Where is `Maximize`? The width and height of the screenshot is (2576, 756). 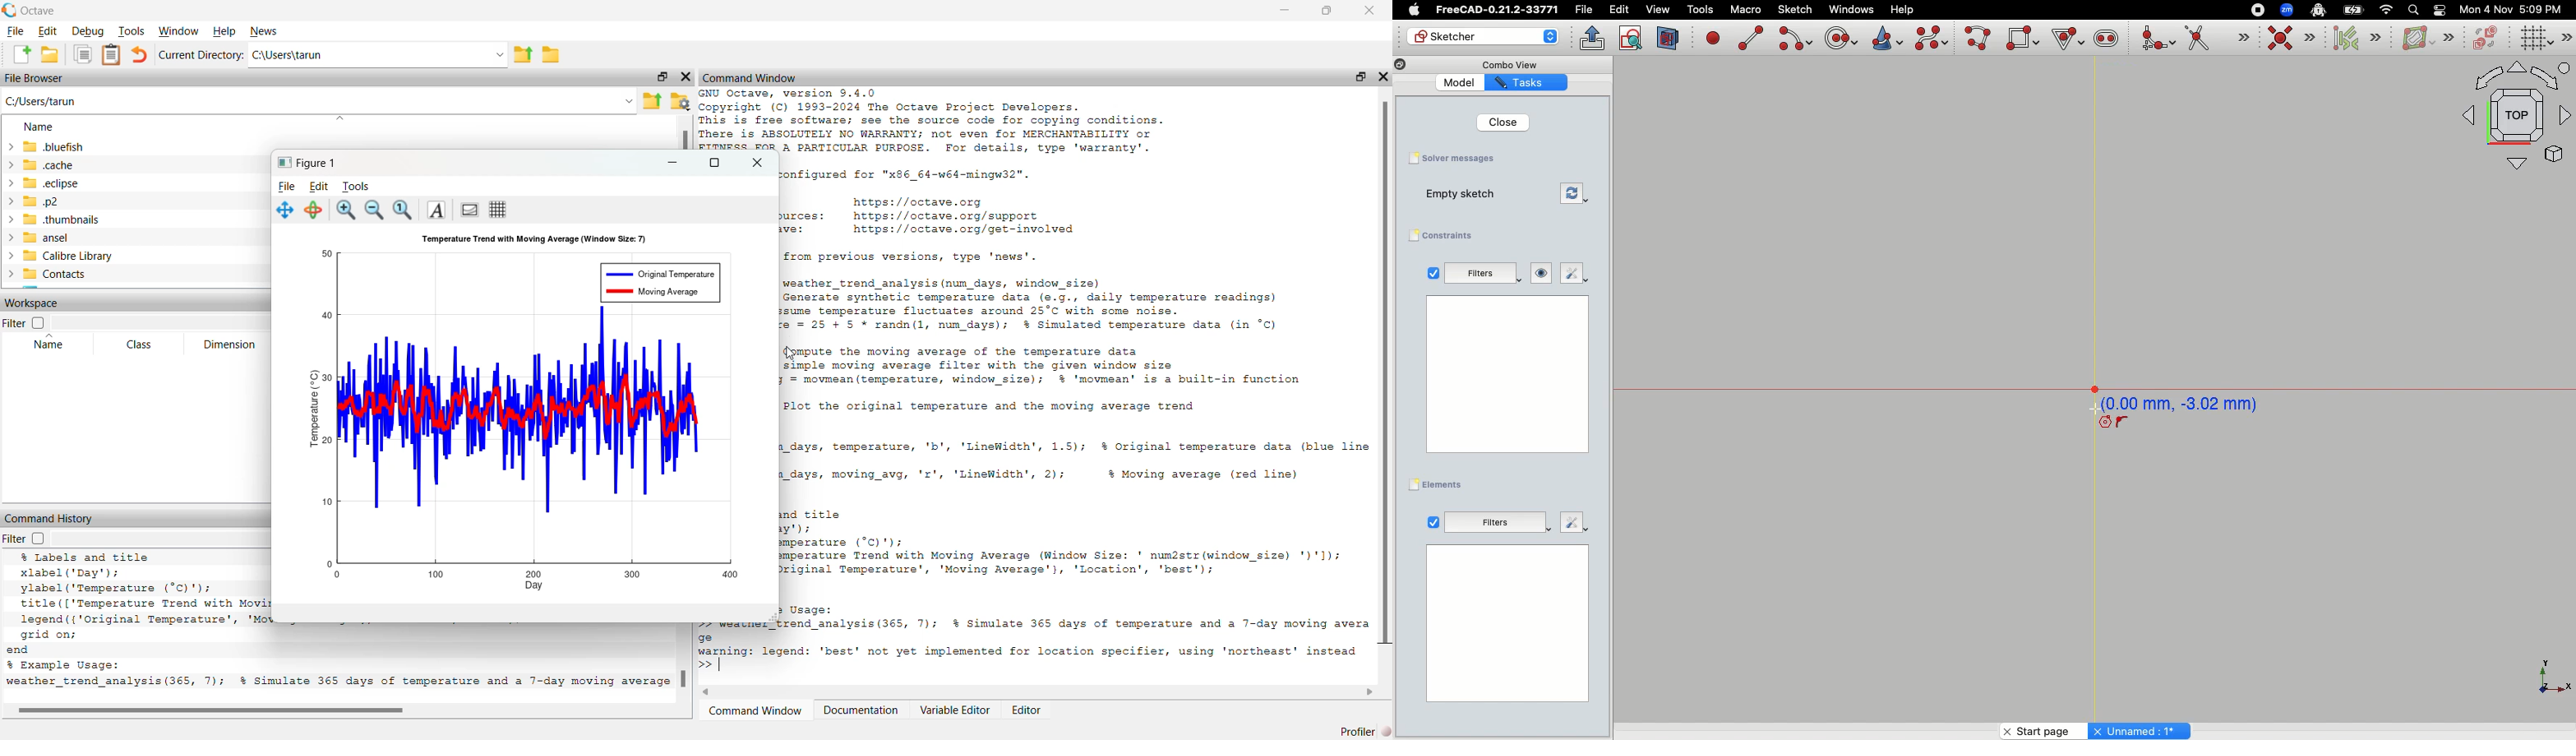
Maximize is located at coordinates (1328, 11).